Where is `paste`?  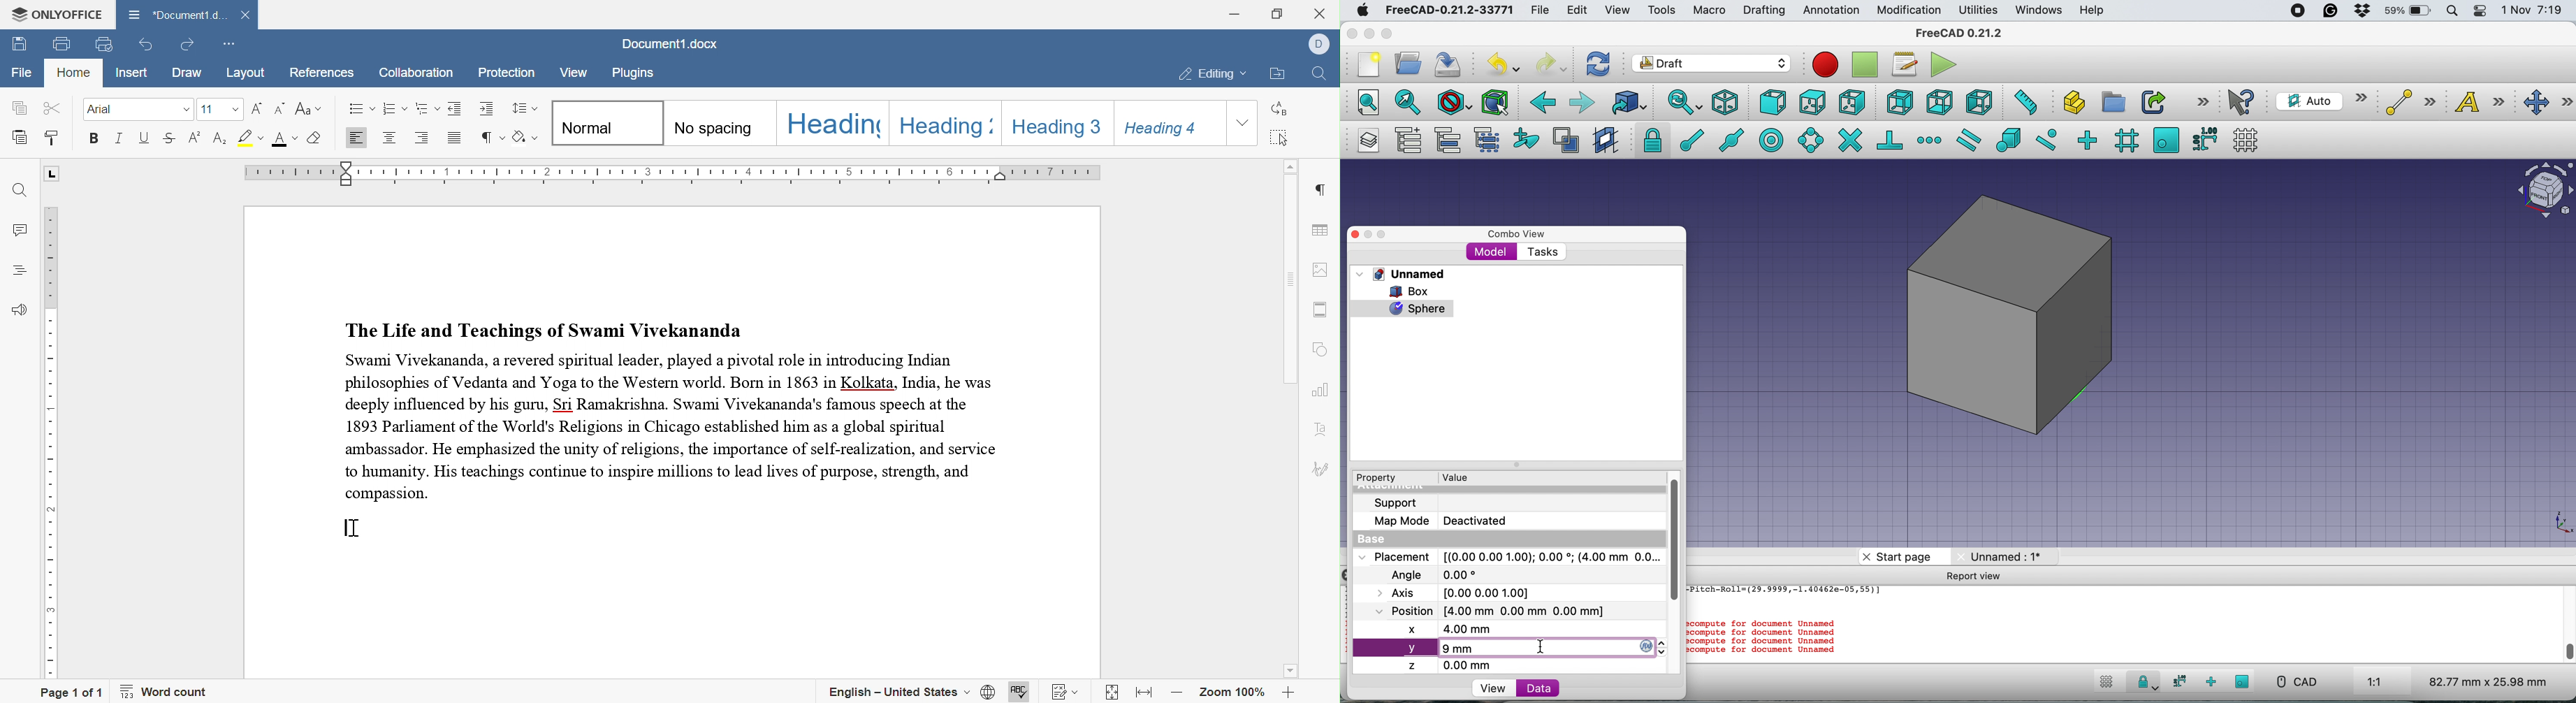 paste is located at coordinates (20, 136).